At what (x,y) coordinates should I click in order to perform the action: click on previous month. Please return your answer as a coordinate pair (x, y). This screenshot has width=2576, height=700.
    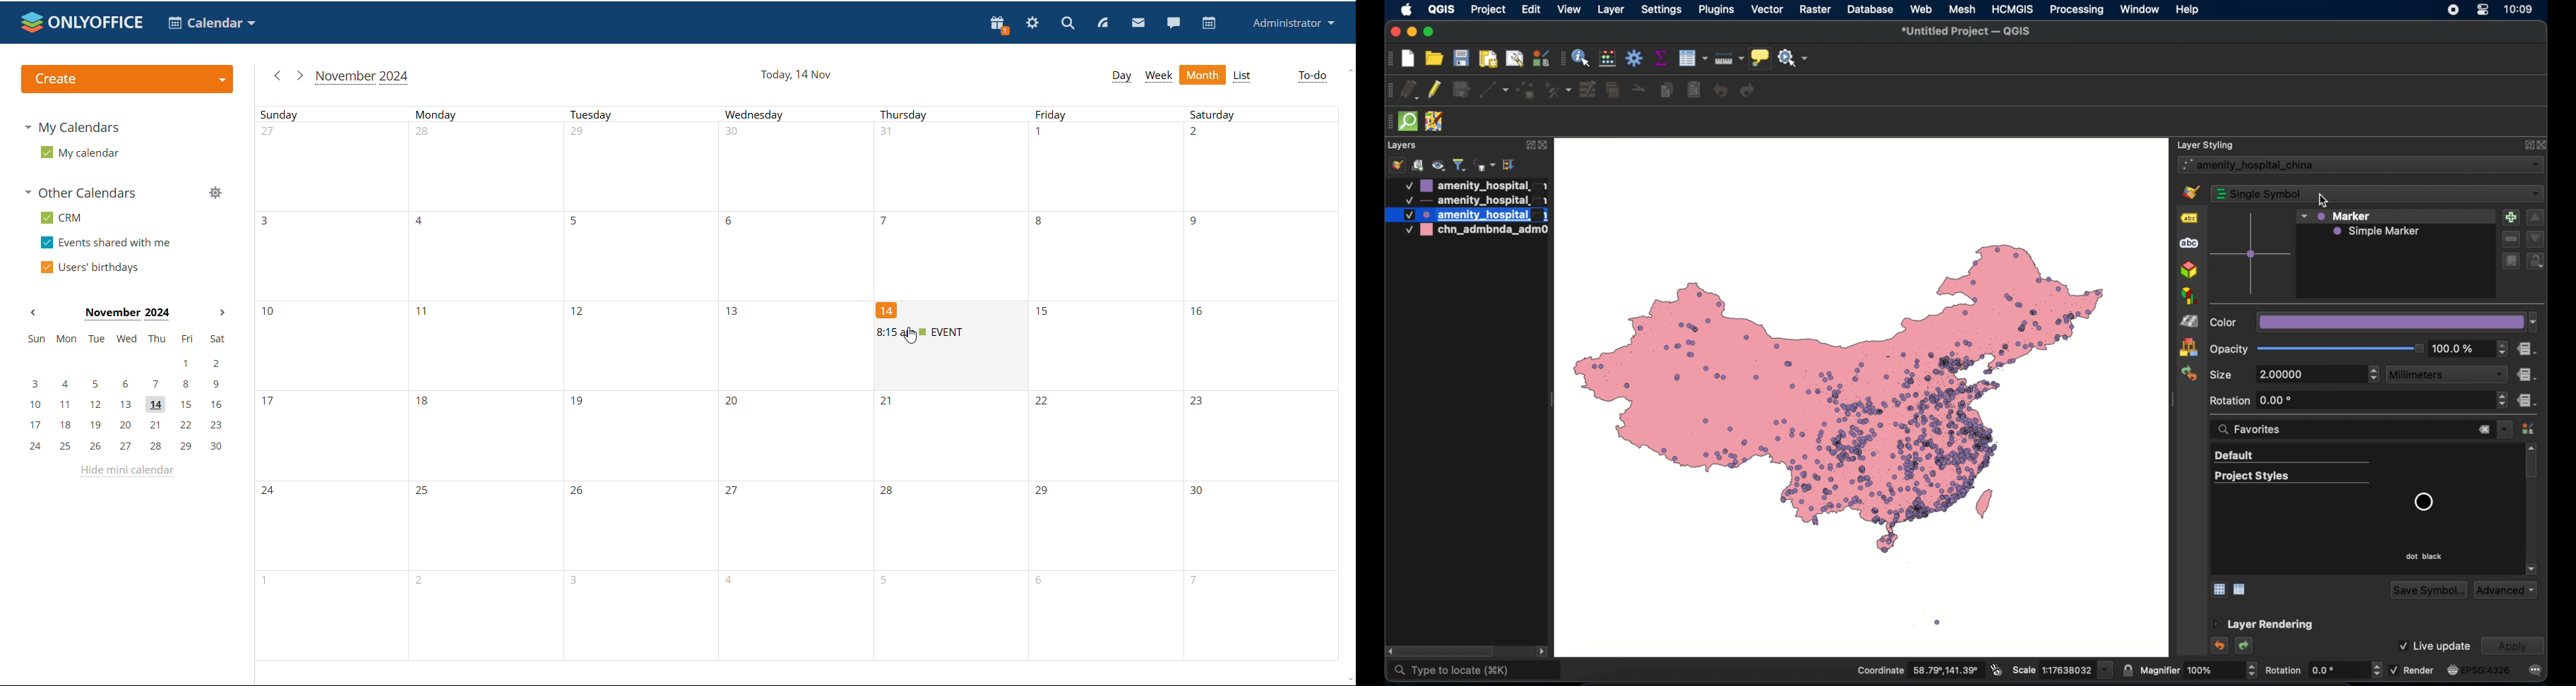
    Looking at the image, I should click on (32, 313).